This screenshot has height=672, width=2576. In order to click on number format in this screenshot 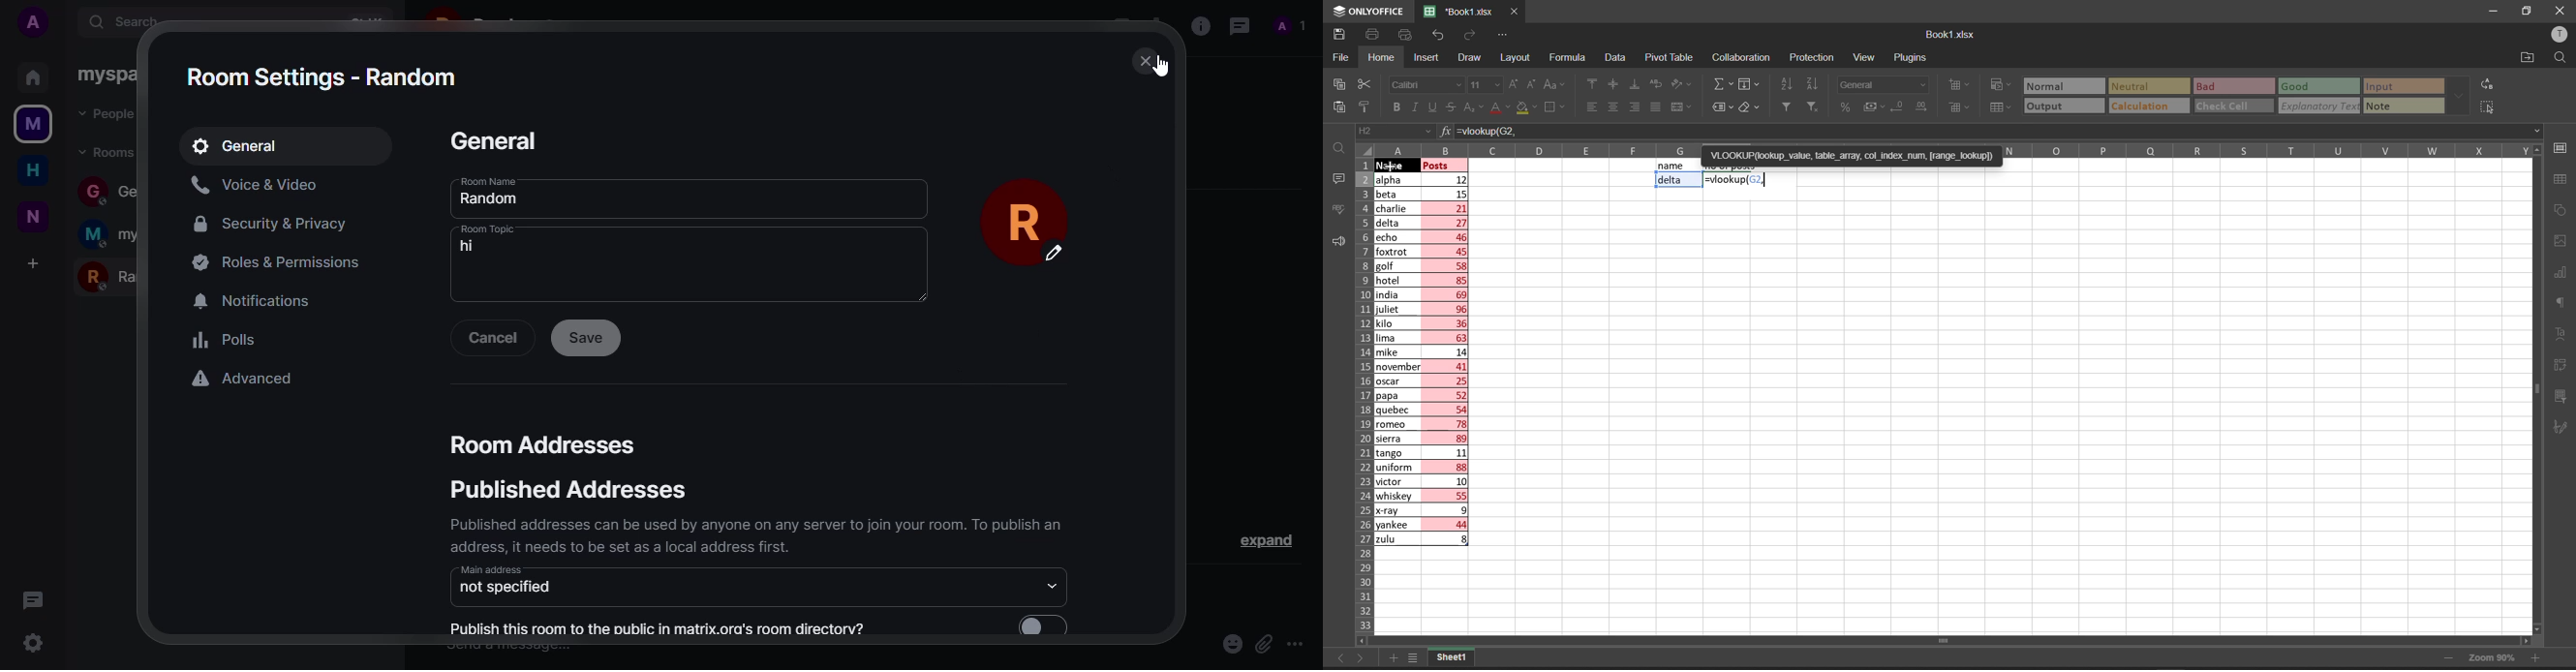, I will do `click(1883, 85)`.